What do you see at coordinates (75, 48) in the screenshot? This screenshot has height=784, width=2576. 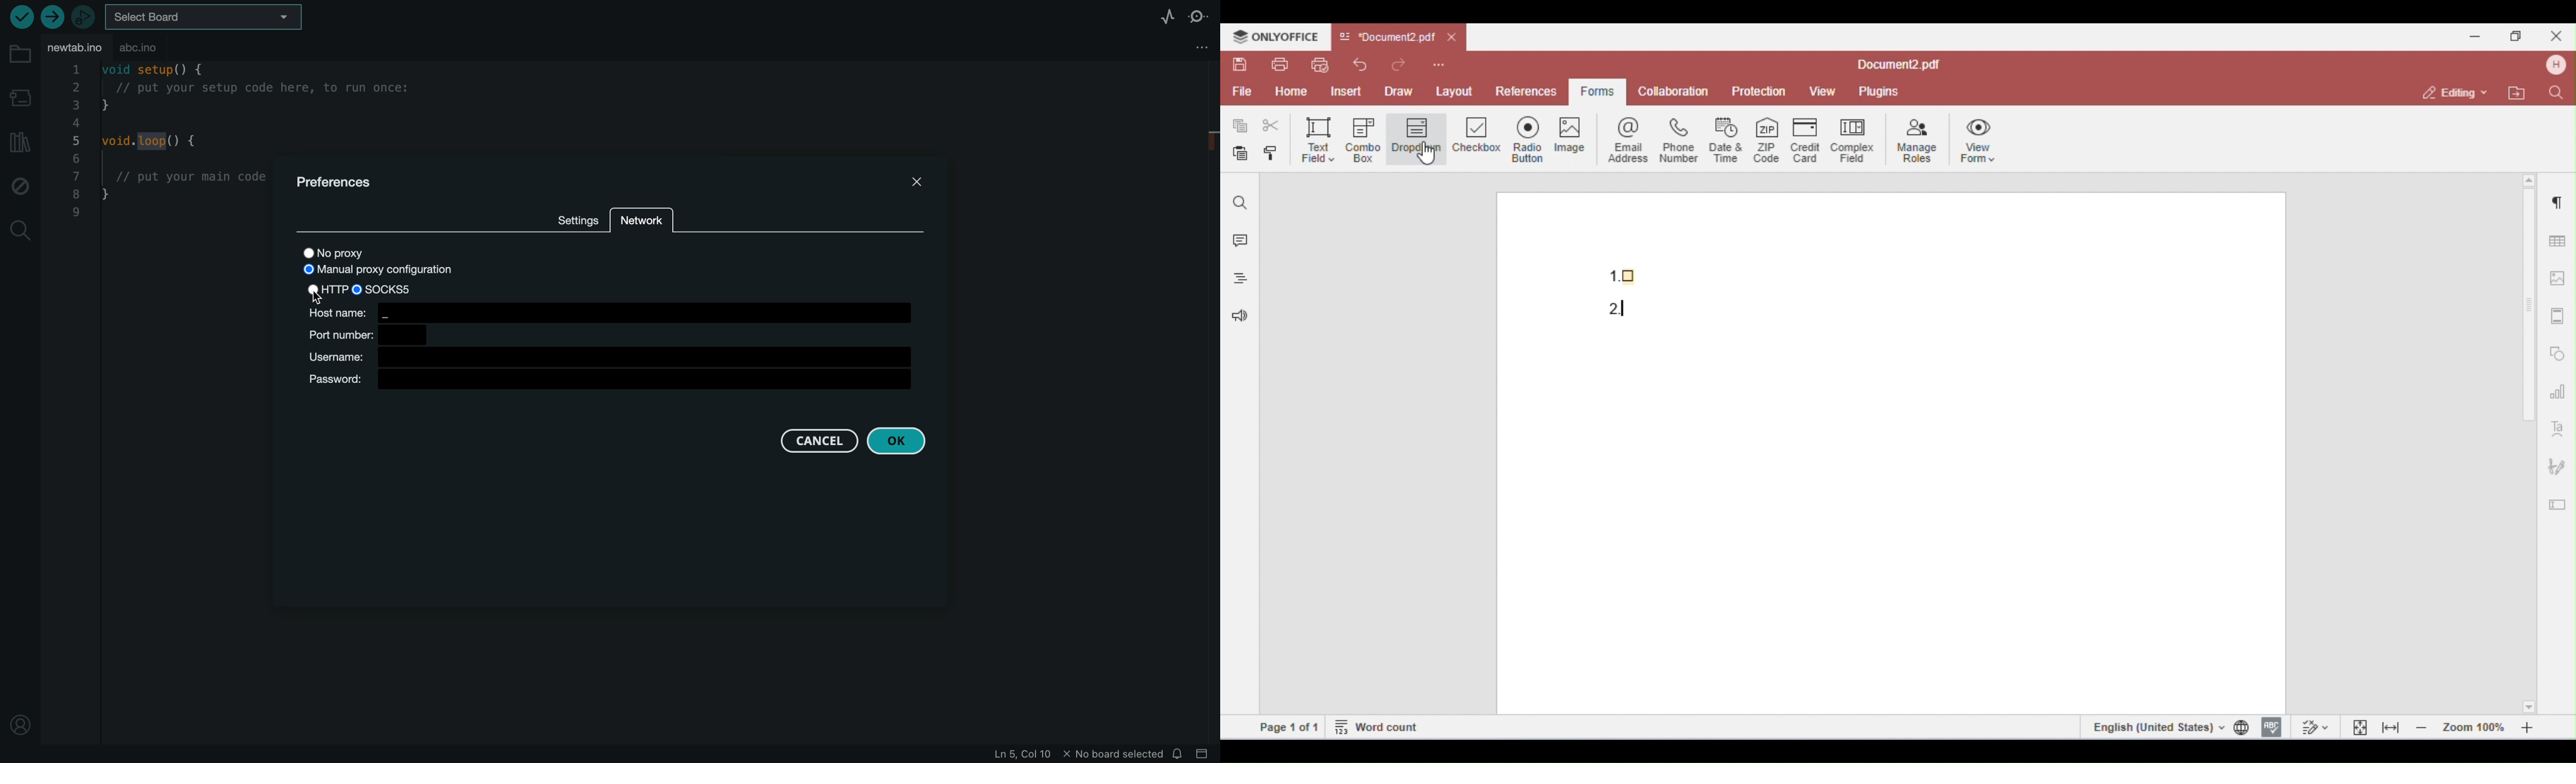 I see `file tab` at bounding box center [75, 48].